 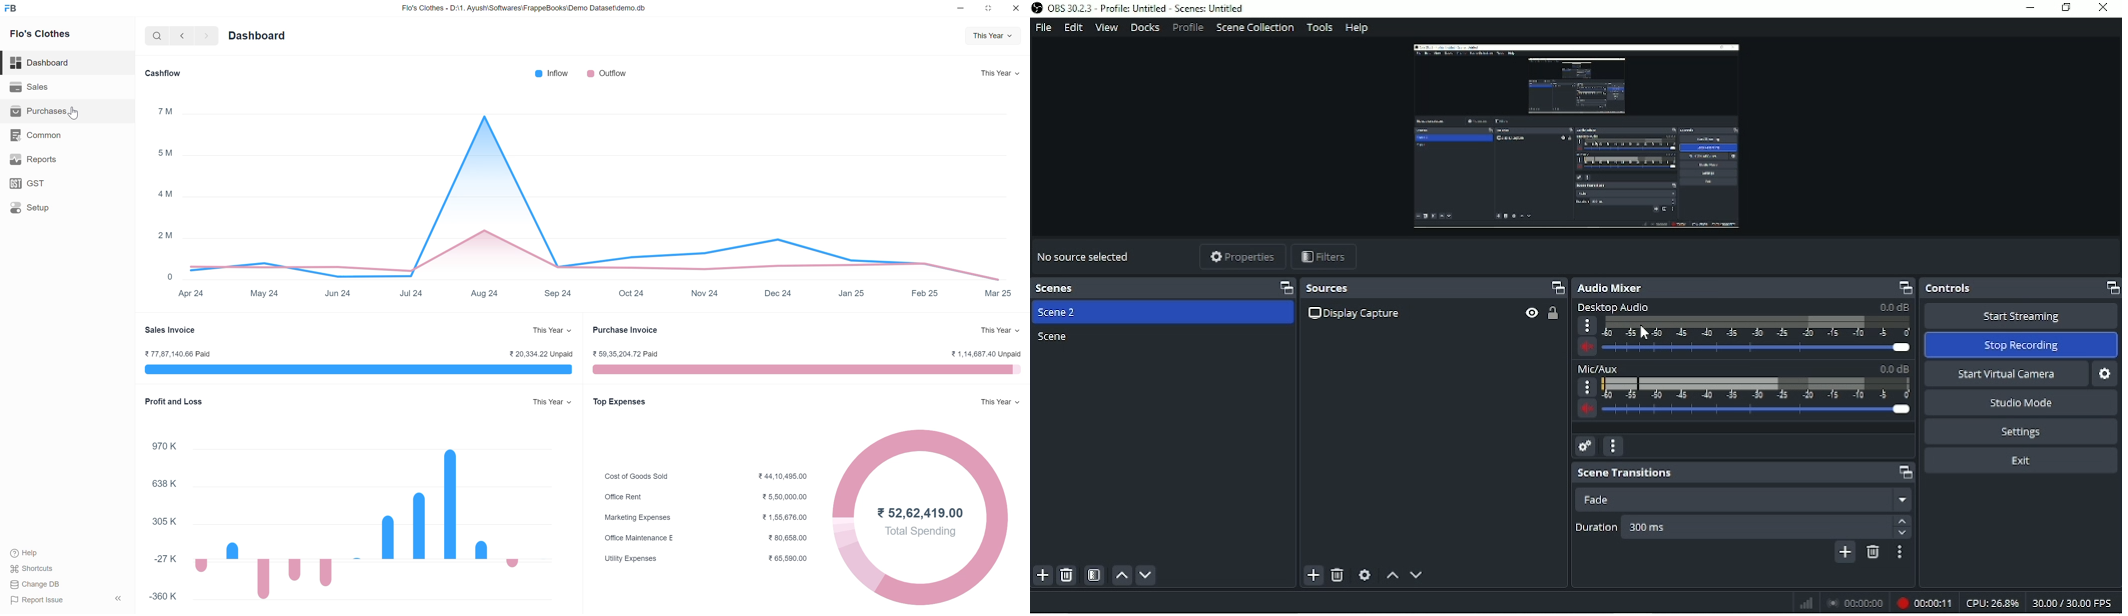 I want to click on ₹ 5,50,000.00, so click(x=783, y=497).